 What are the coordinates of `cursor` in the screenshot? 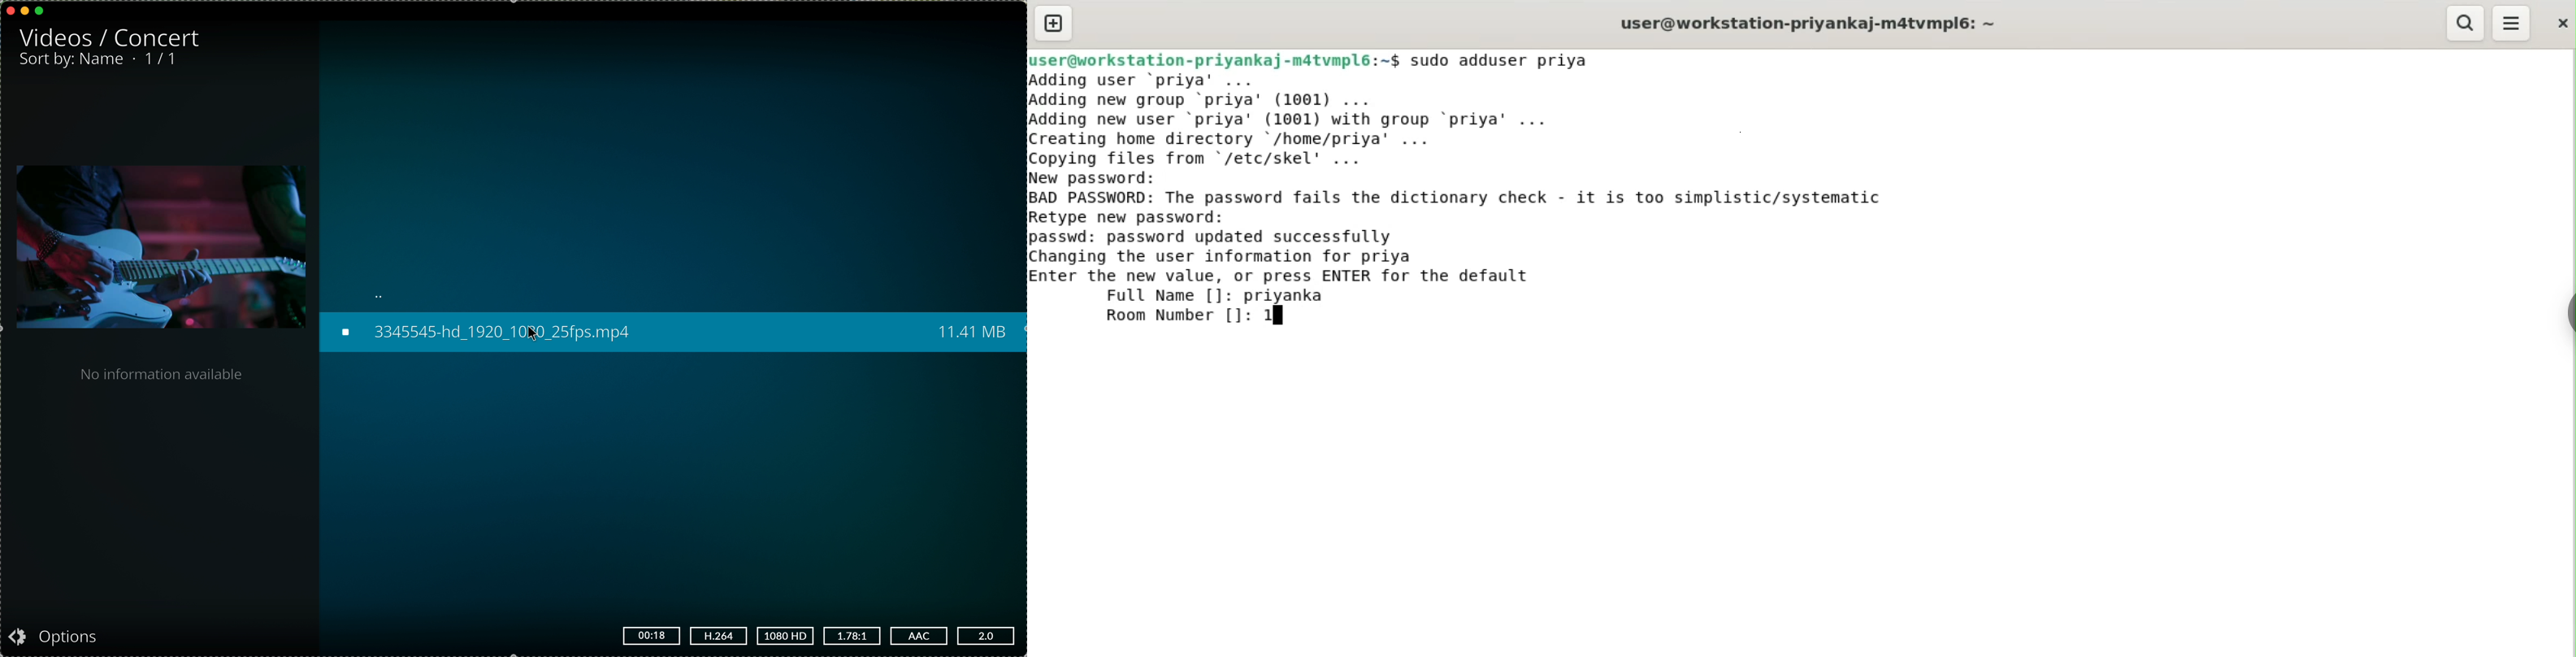 It's located at (535, 335).